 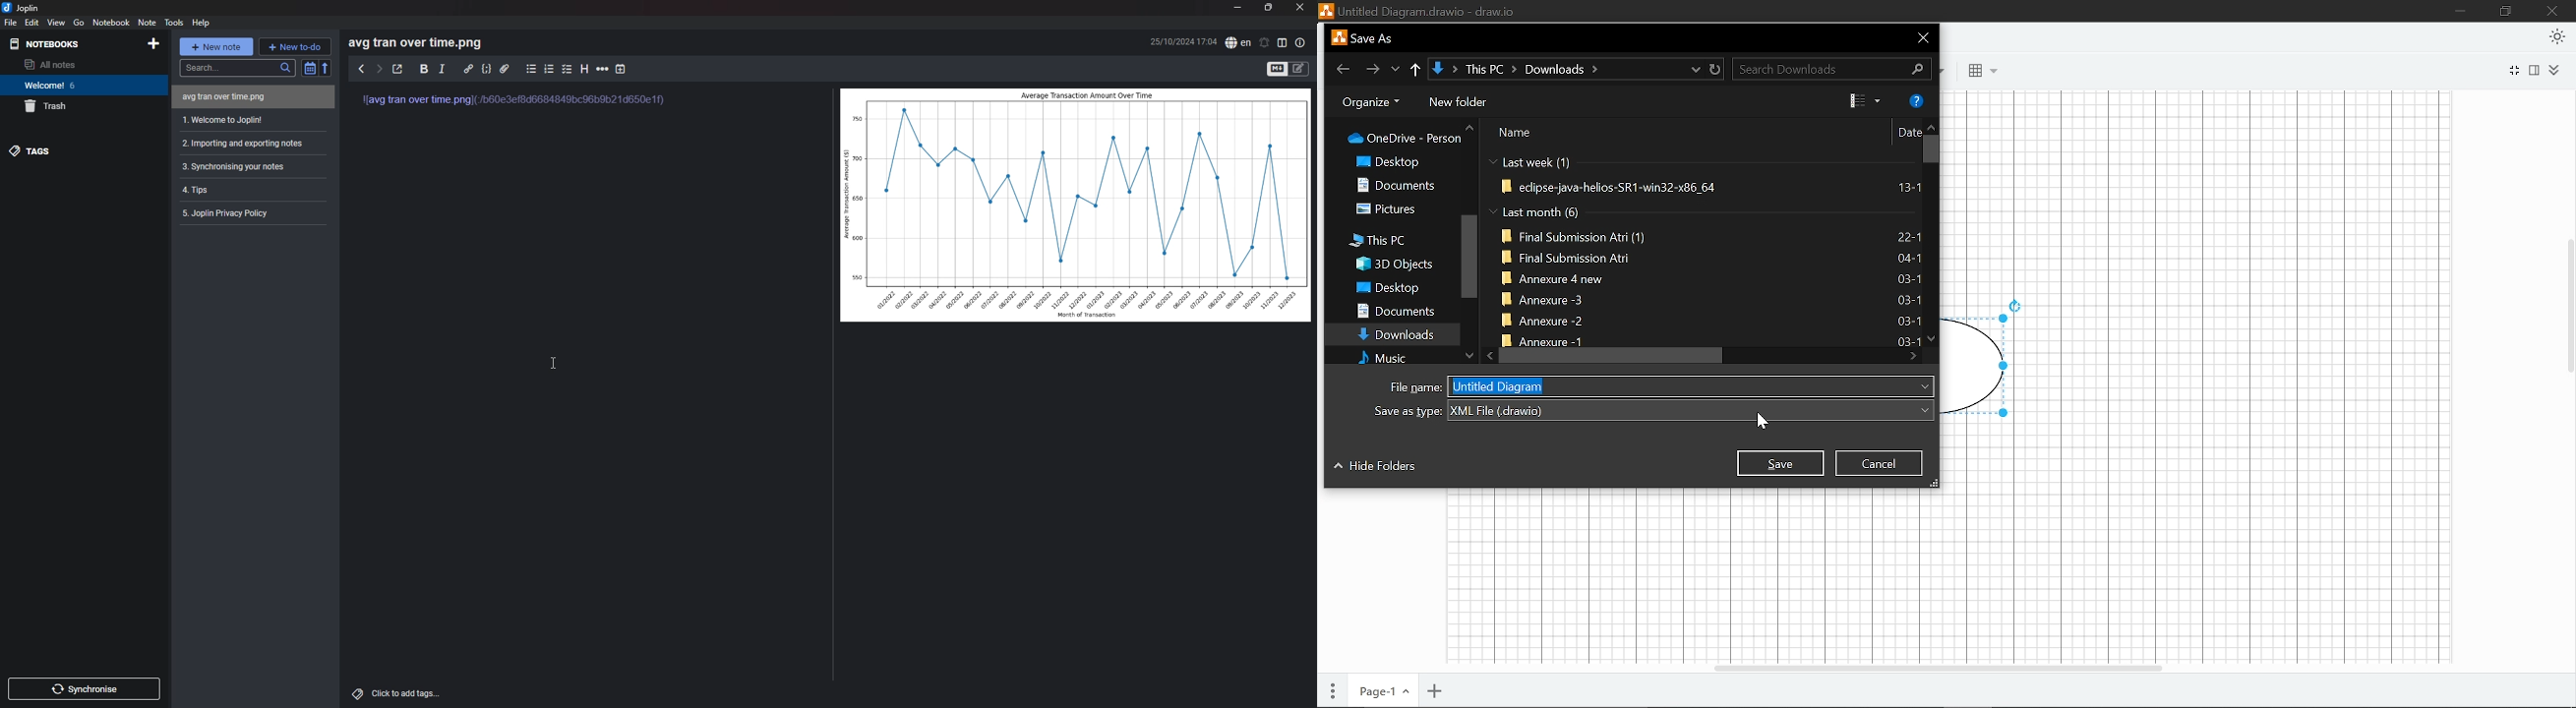 What do you see at coordinates (1389, 288) in the screenshot?
I see `Desktop` at bounding box center [1389, 288].